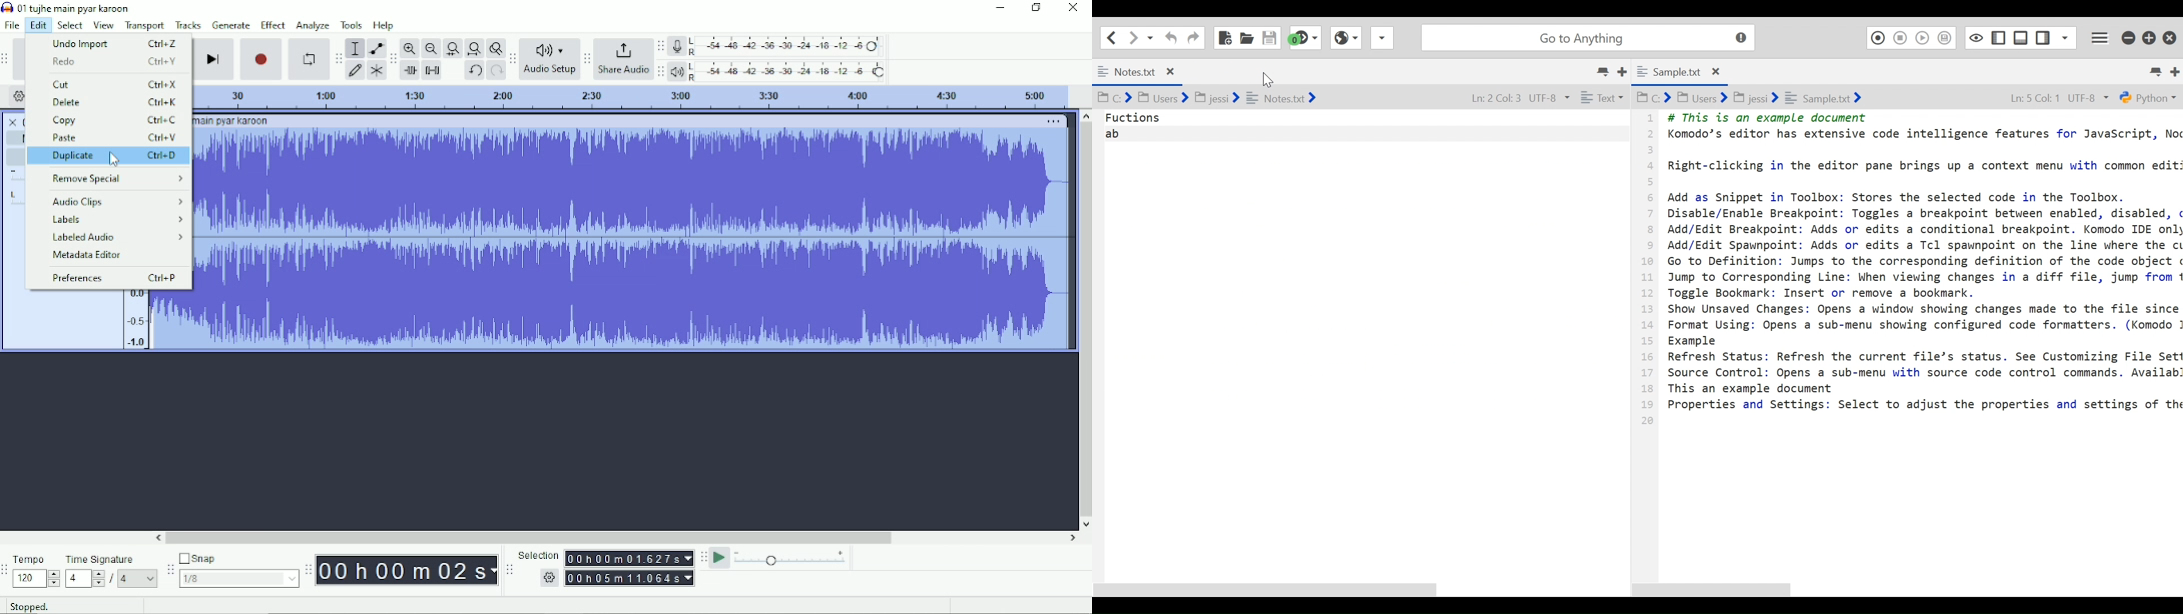 The height and width of the screenshot is (616, 2184). I want to click on Help, so click(385, 25).